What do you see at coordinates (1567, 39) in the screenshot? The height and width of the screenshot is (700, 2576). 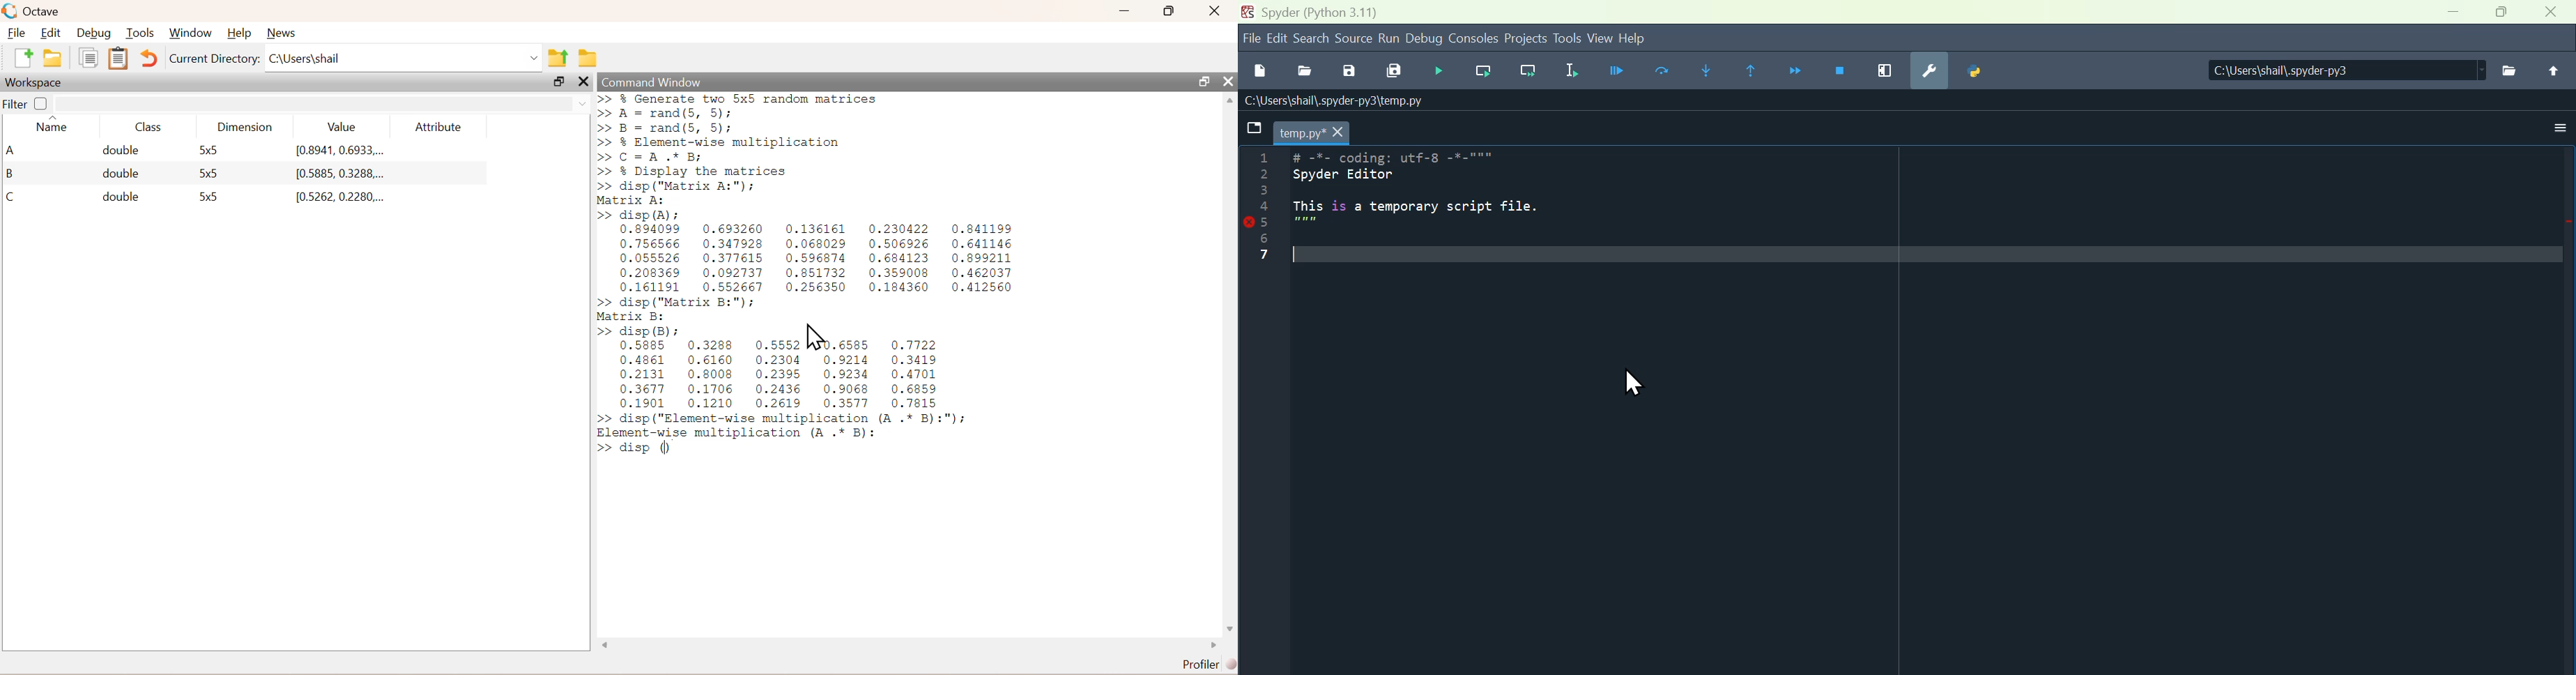 I see `Tools` at bounding box center [1567, 39].